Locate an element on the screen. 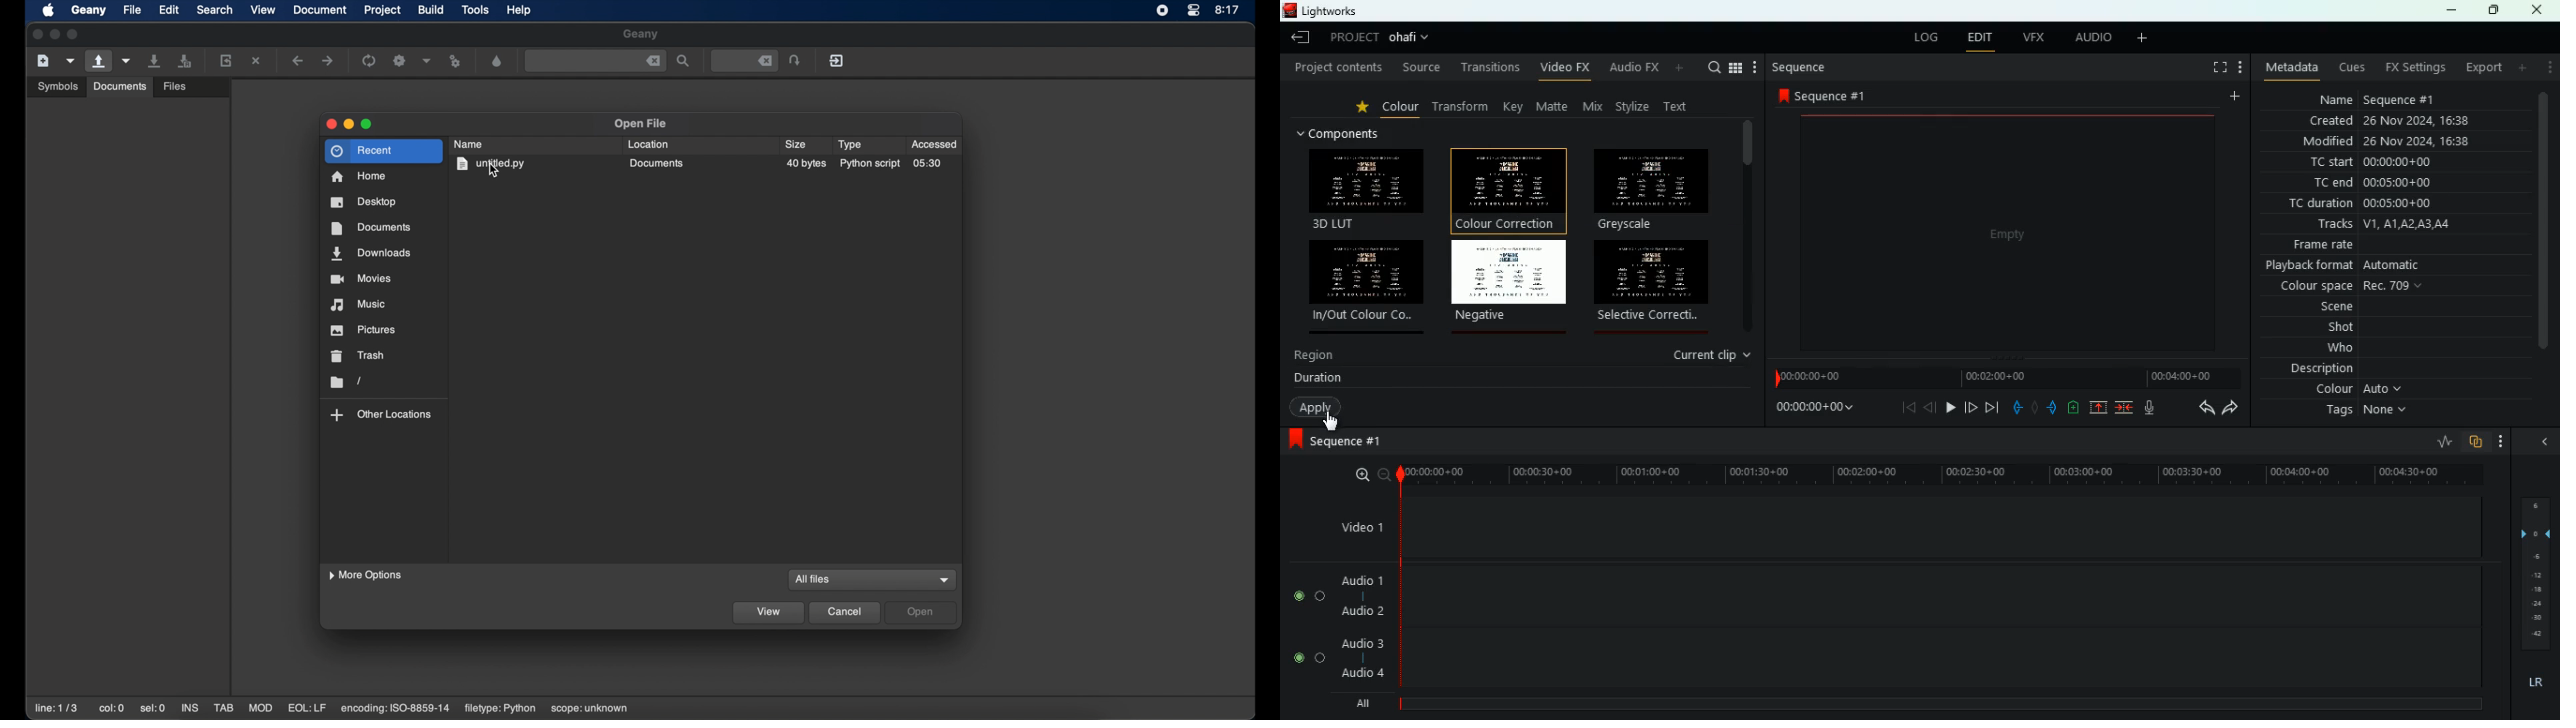 This screenshot has width=2576, height=728. maximize is located at coordinates (2492, 11).